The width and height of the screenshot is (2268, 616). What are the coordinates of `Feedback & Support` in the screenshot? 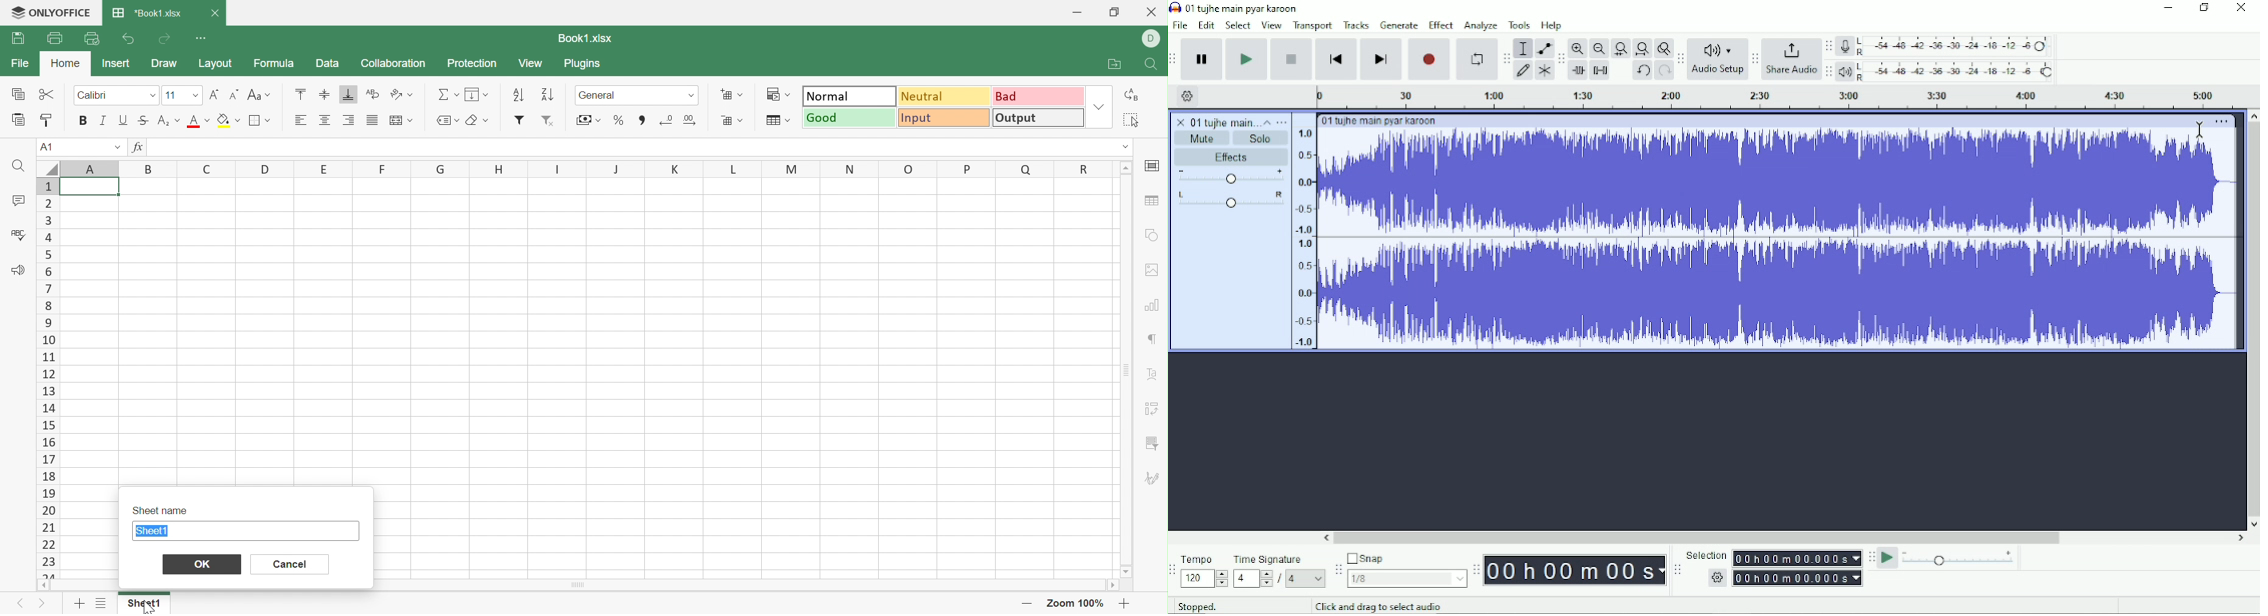 It's located at (18, 269).